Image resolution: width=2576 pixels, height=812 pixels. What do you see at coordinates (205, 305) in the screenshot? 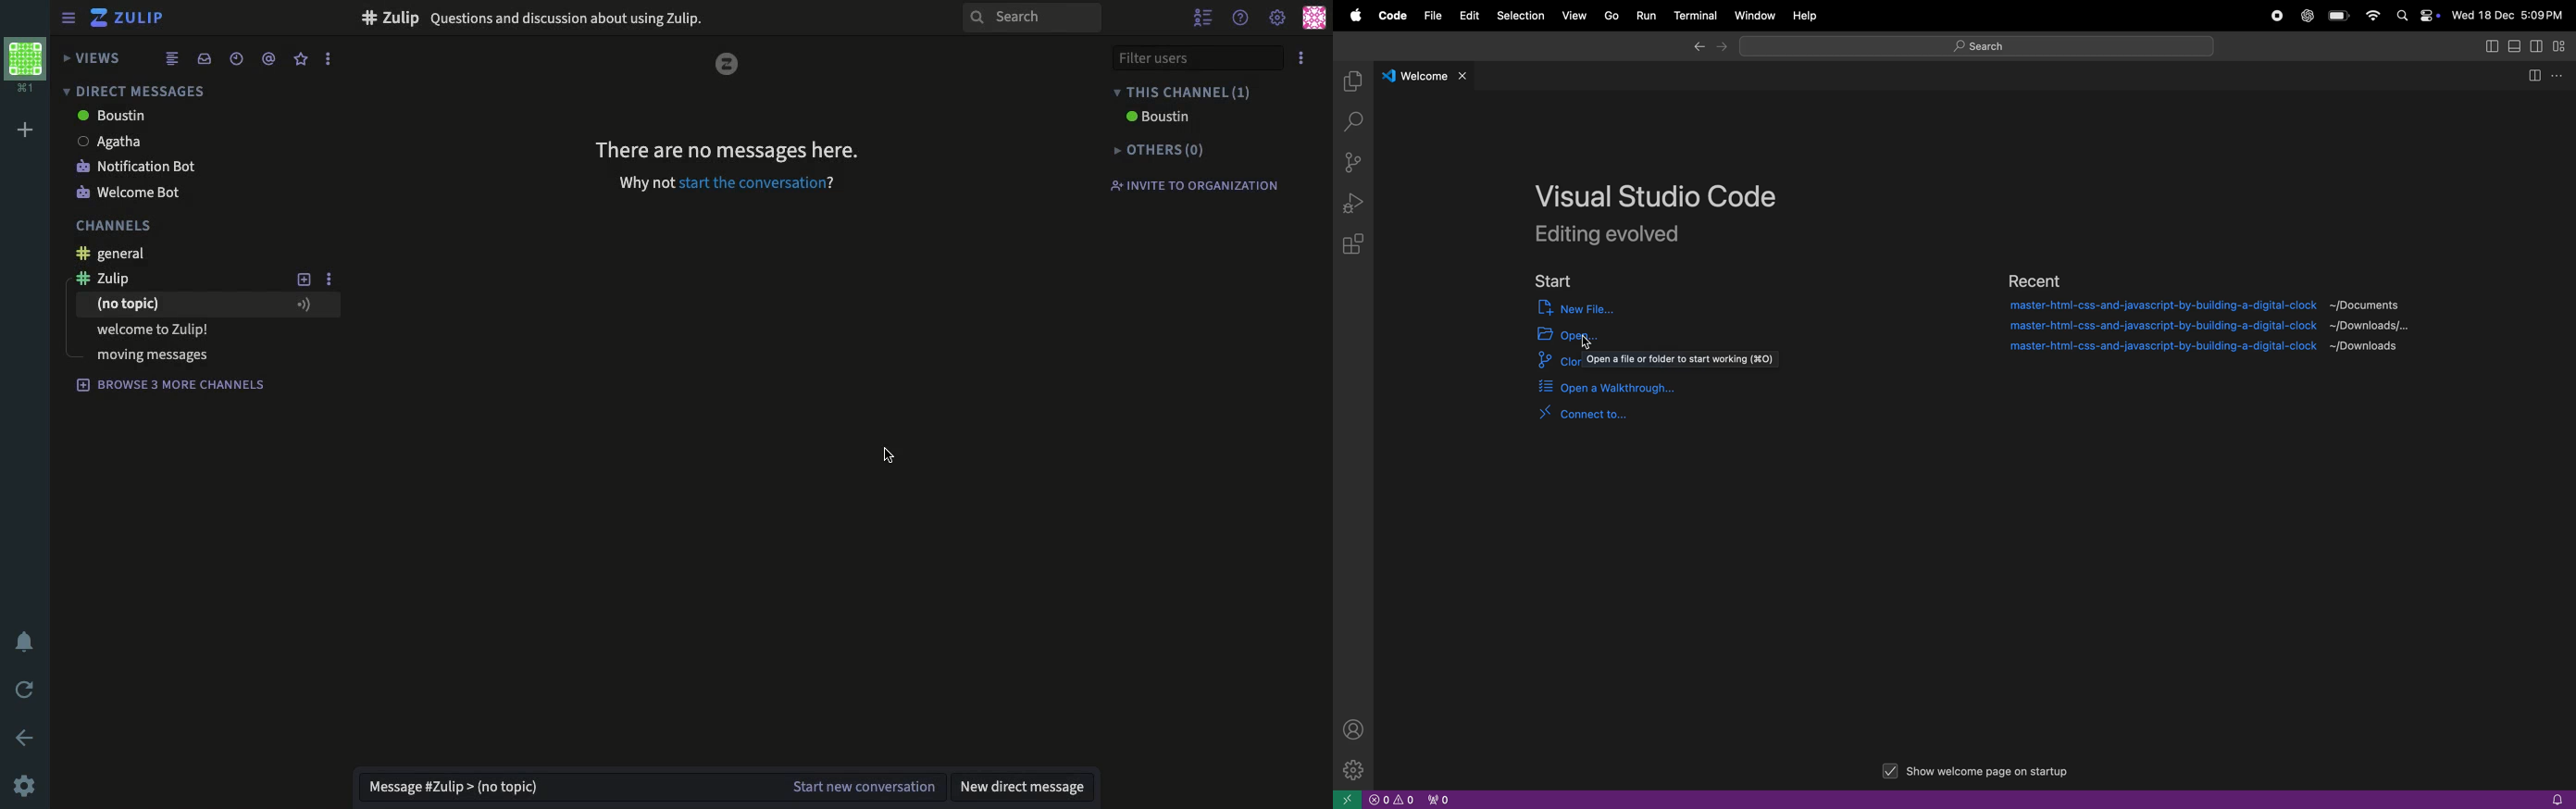
I see `no topic` at bounding box center [205, 305].